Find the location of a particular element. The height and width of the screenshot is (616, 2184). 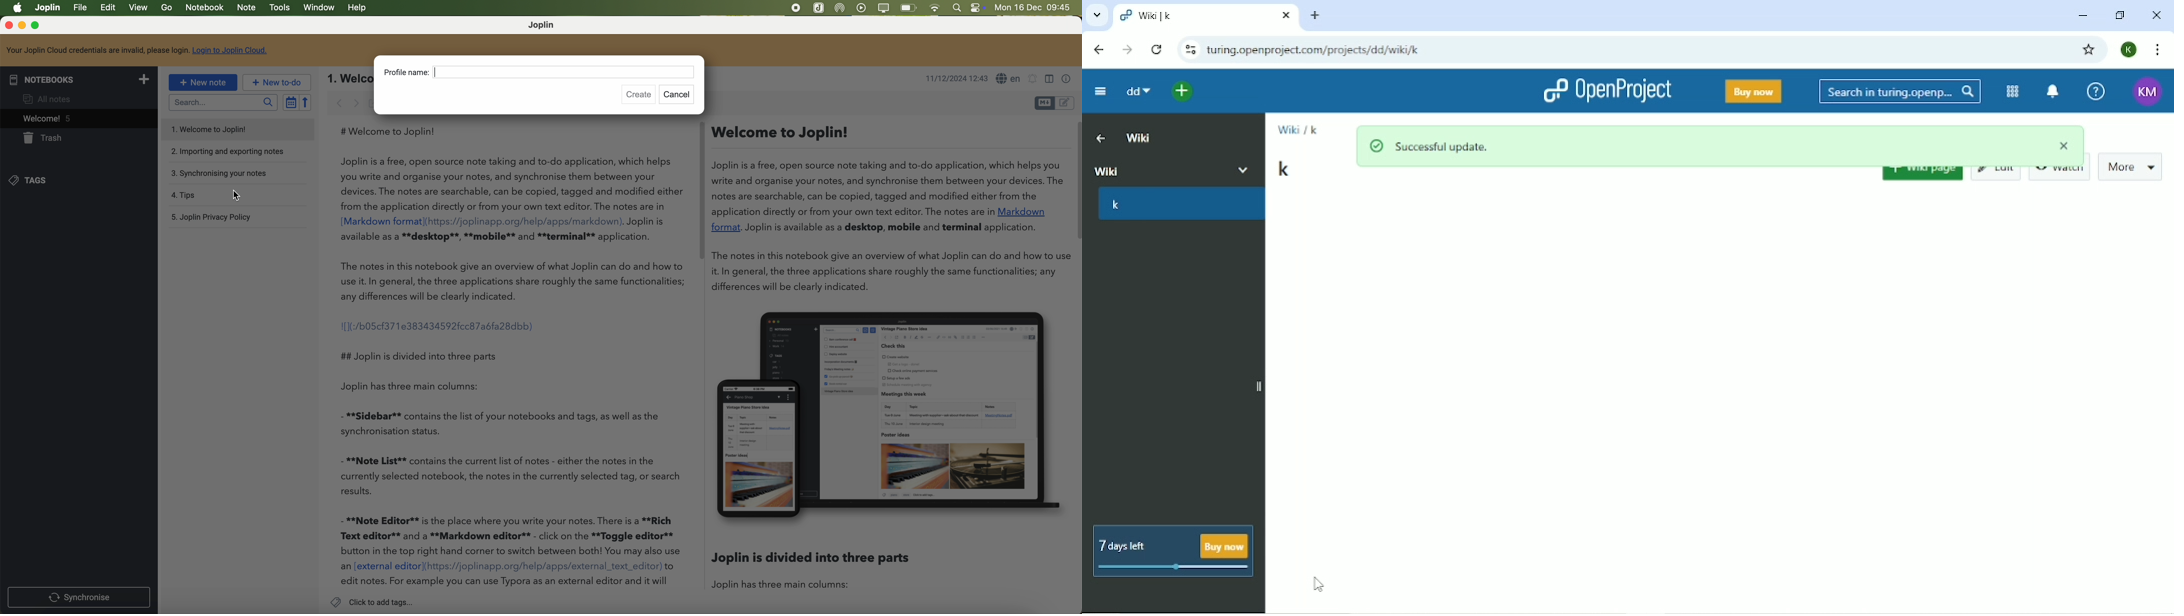

Joplin has three main columns: is located at coordinates (423, 387).